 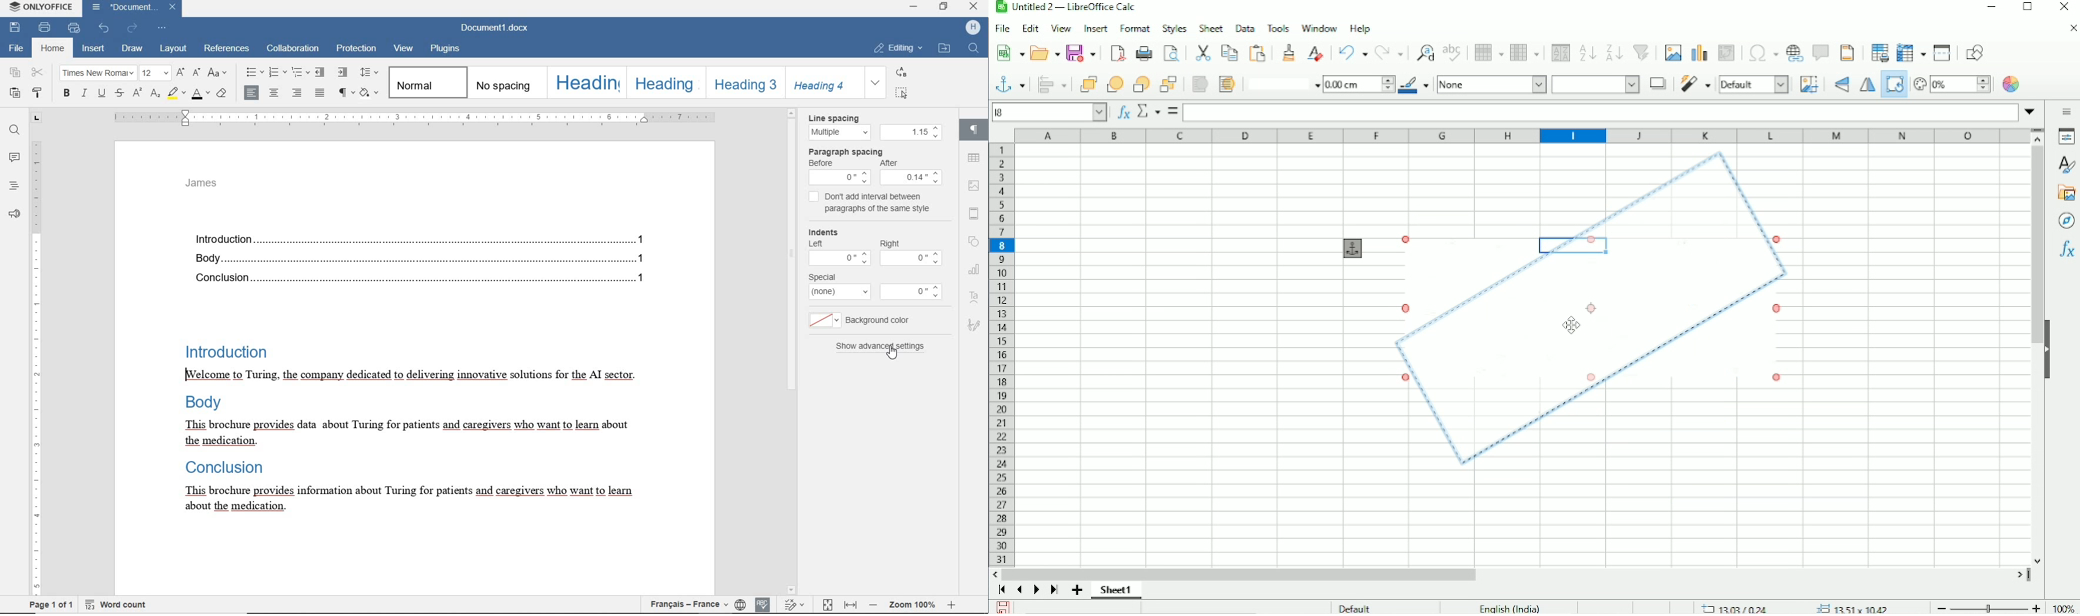 What do you see at coordinates (94, 48) in the screenshot?
I see `insert` at bounding box center [94, 48].